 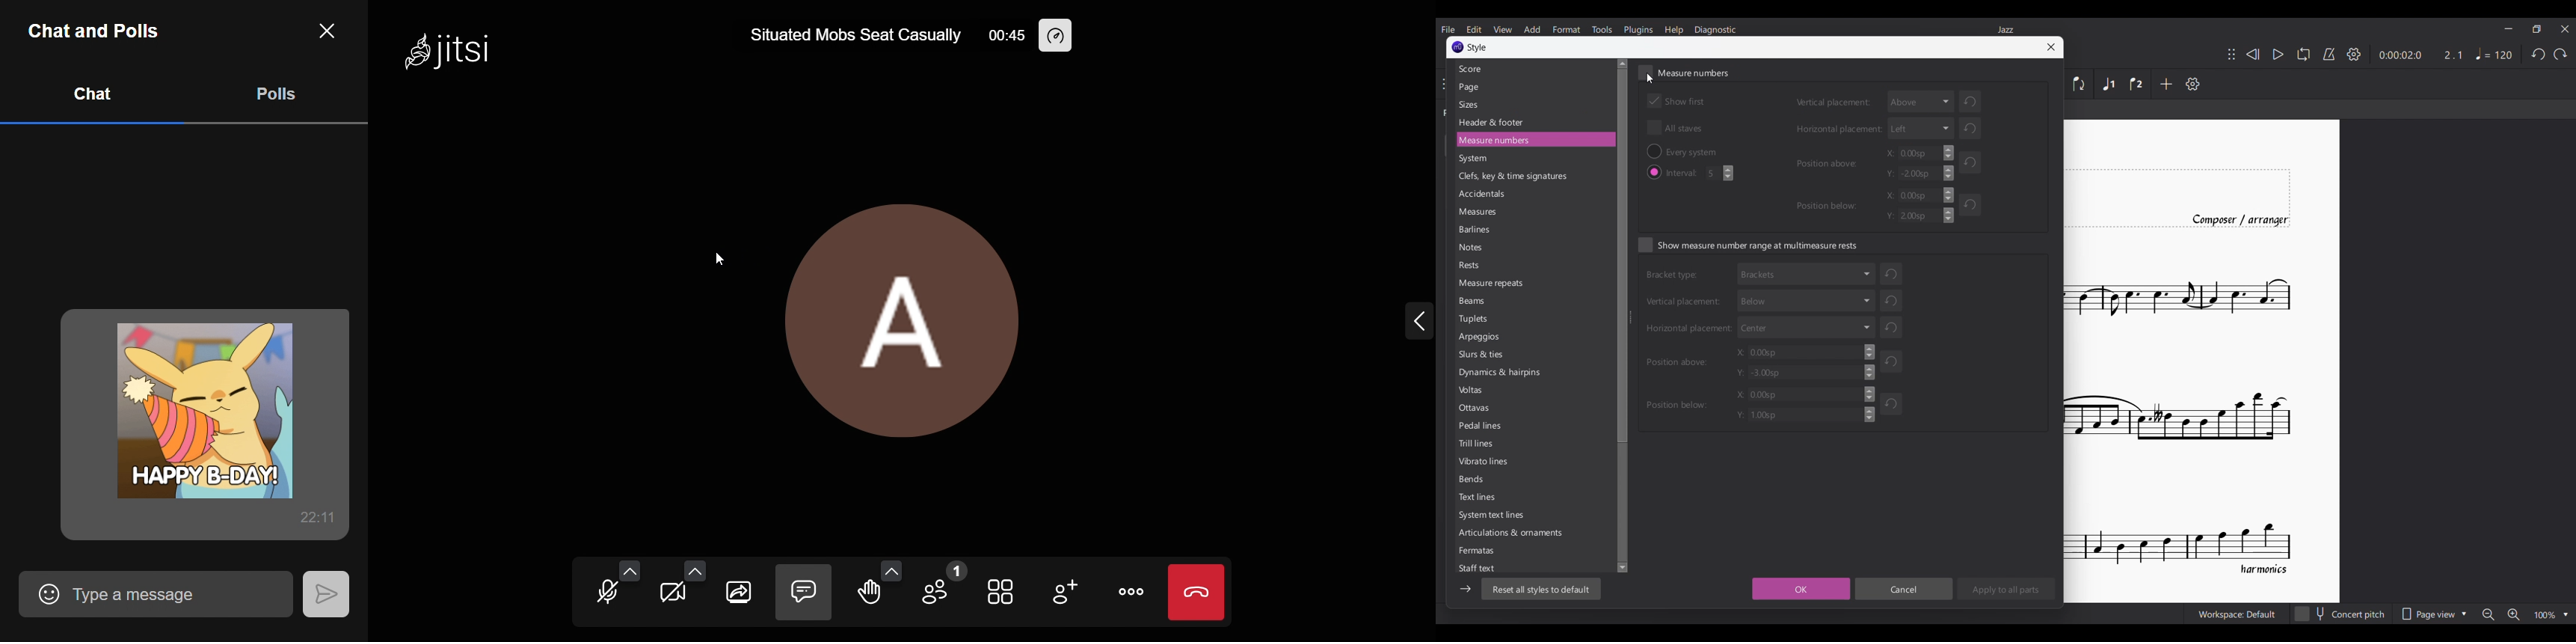 What do you see at coordinates (1920, 128) in the screenshot?
I see `Left` at bounding box center [1920, 128].